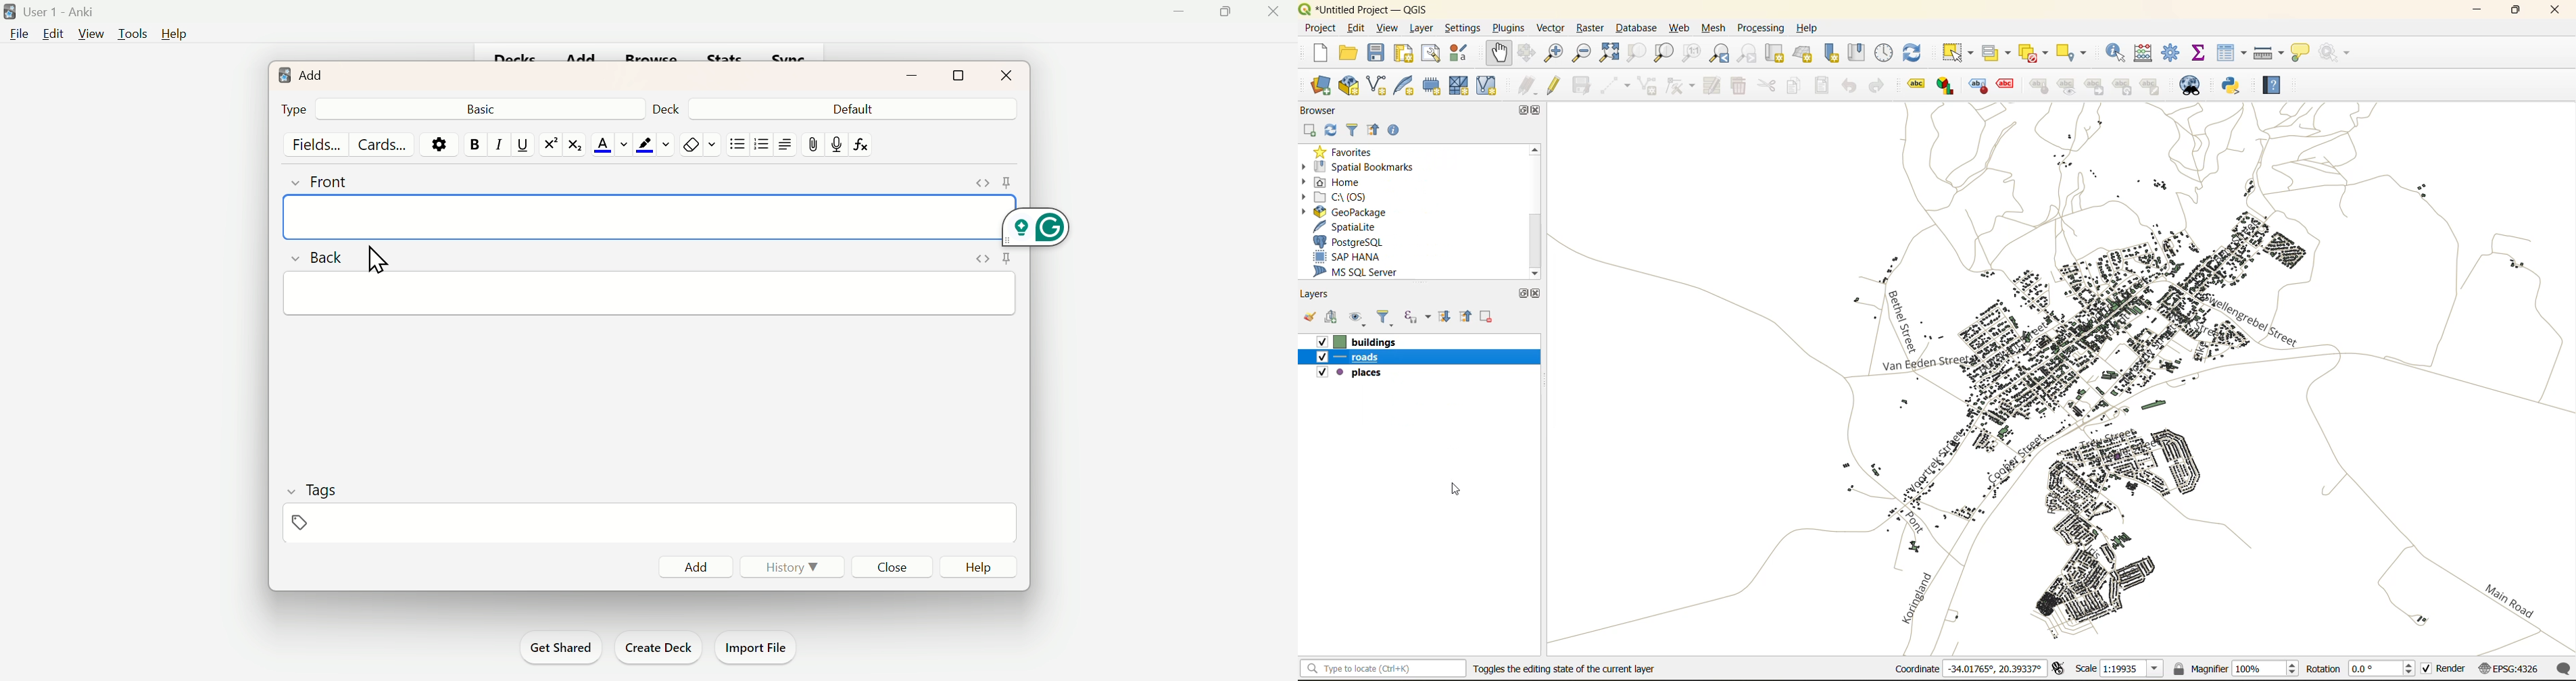 The image size is (2576, 700). Describe the element at coordinates (761, 147) in the screenshot. I see `Bullets` at that location.